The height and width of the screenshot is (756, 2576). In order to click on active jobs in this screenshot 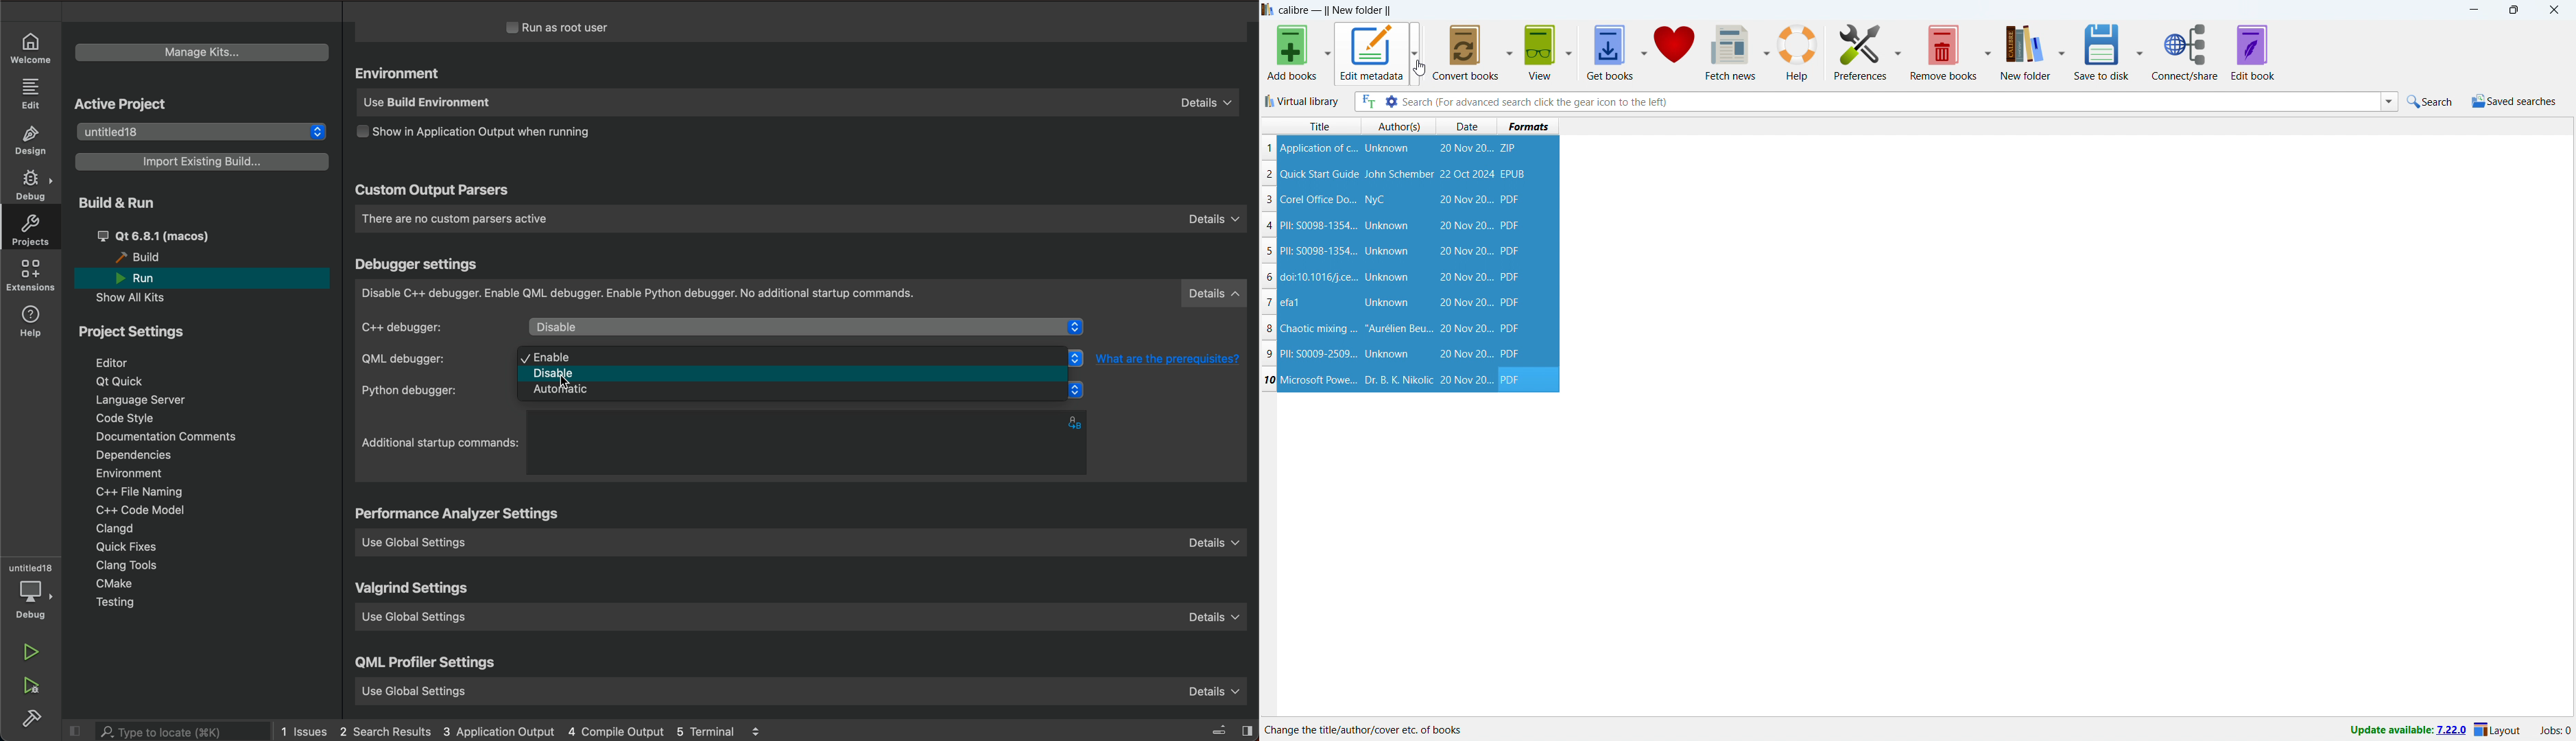, I will do `click(2556, 731)`.